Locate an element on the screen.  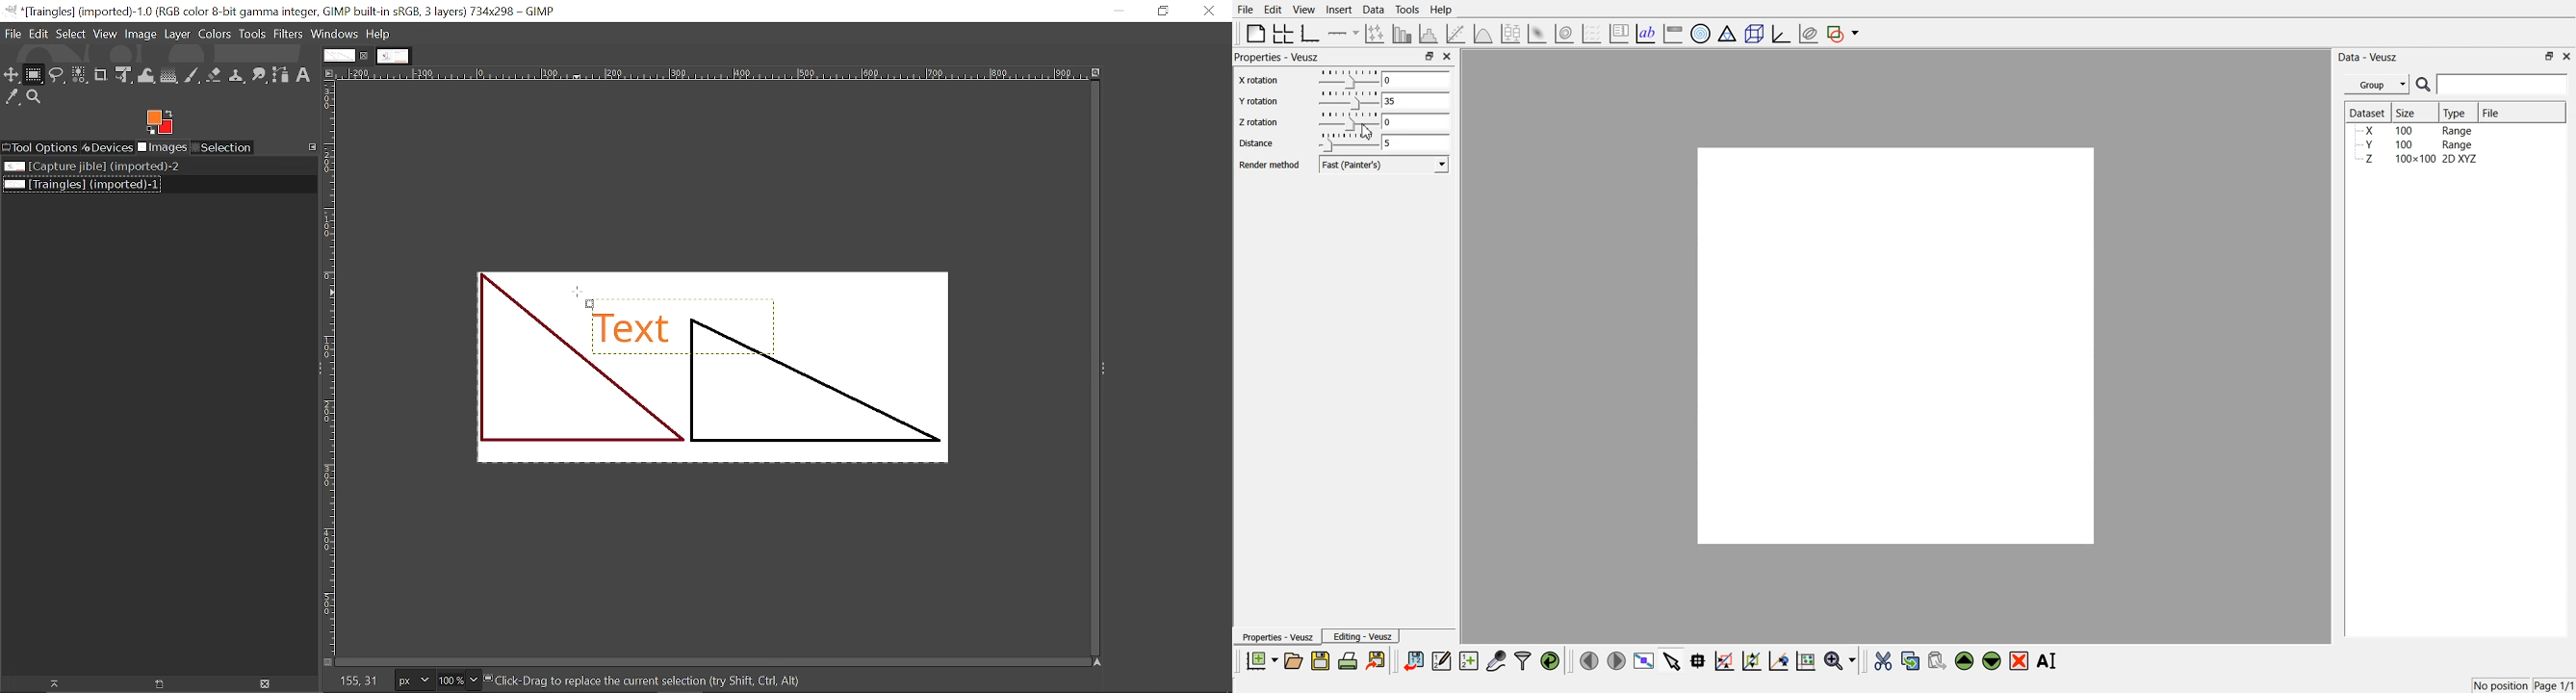
Data - Veusz is located at coordinates (2368, 57).